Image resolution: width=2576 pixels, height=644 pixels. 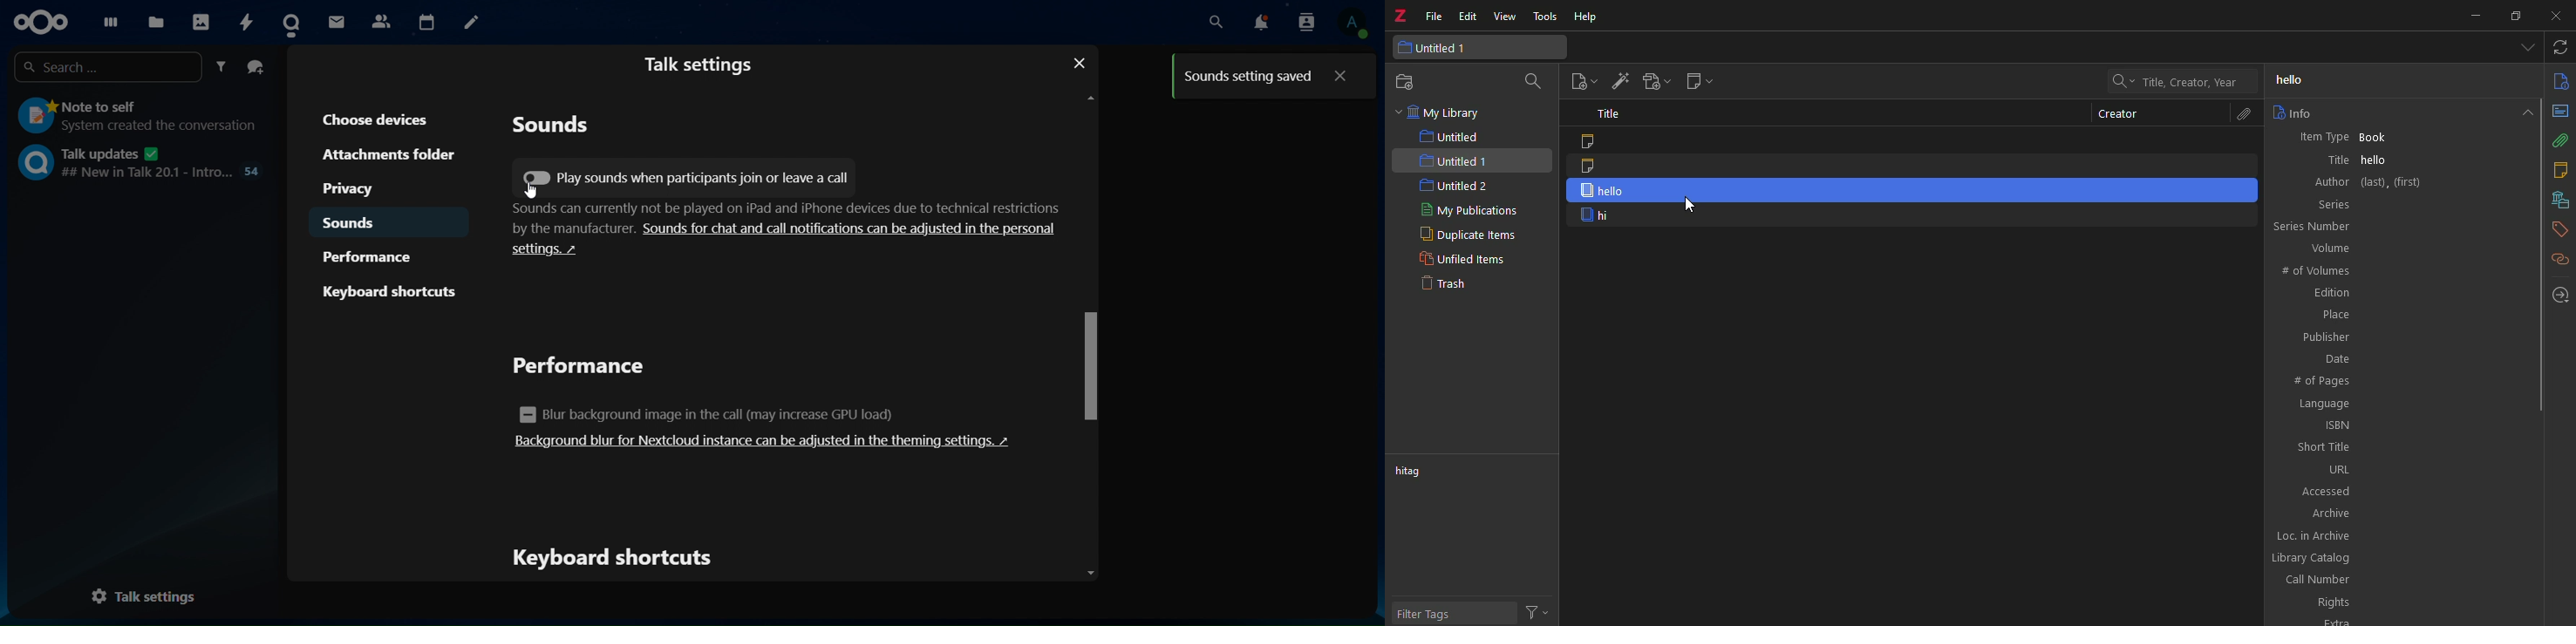 I want to click on locate, so click(x=2559, y=294).